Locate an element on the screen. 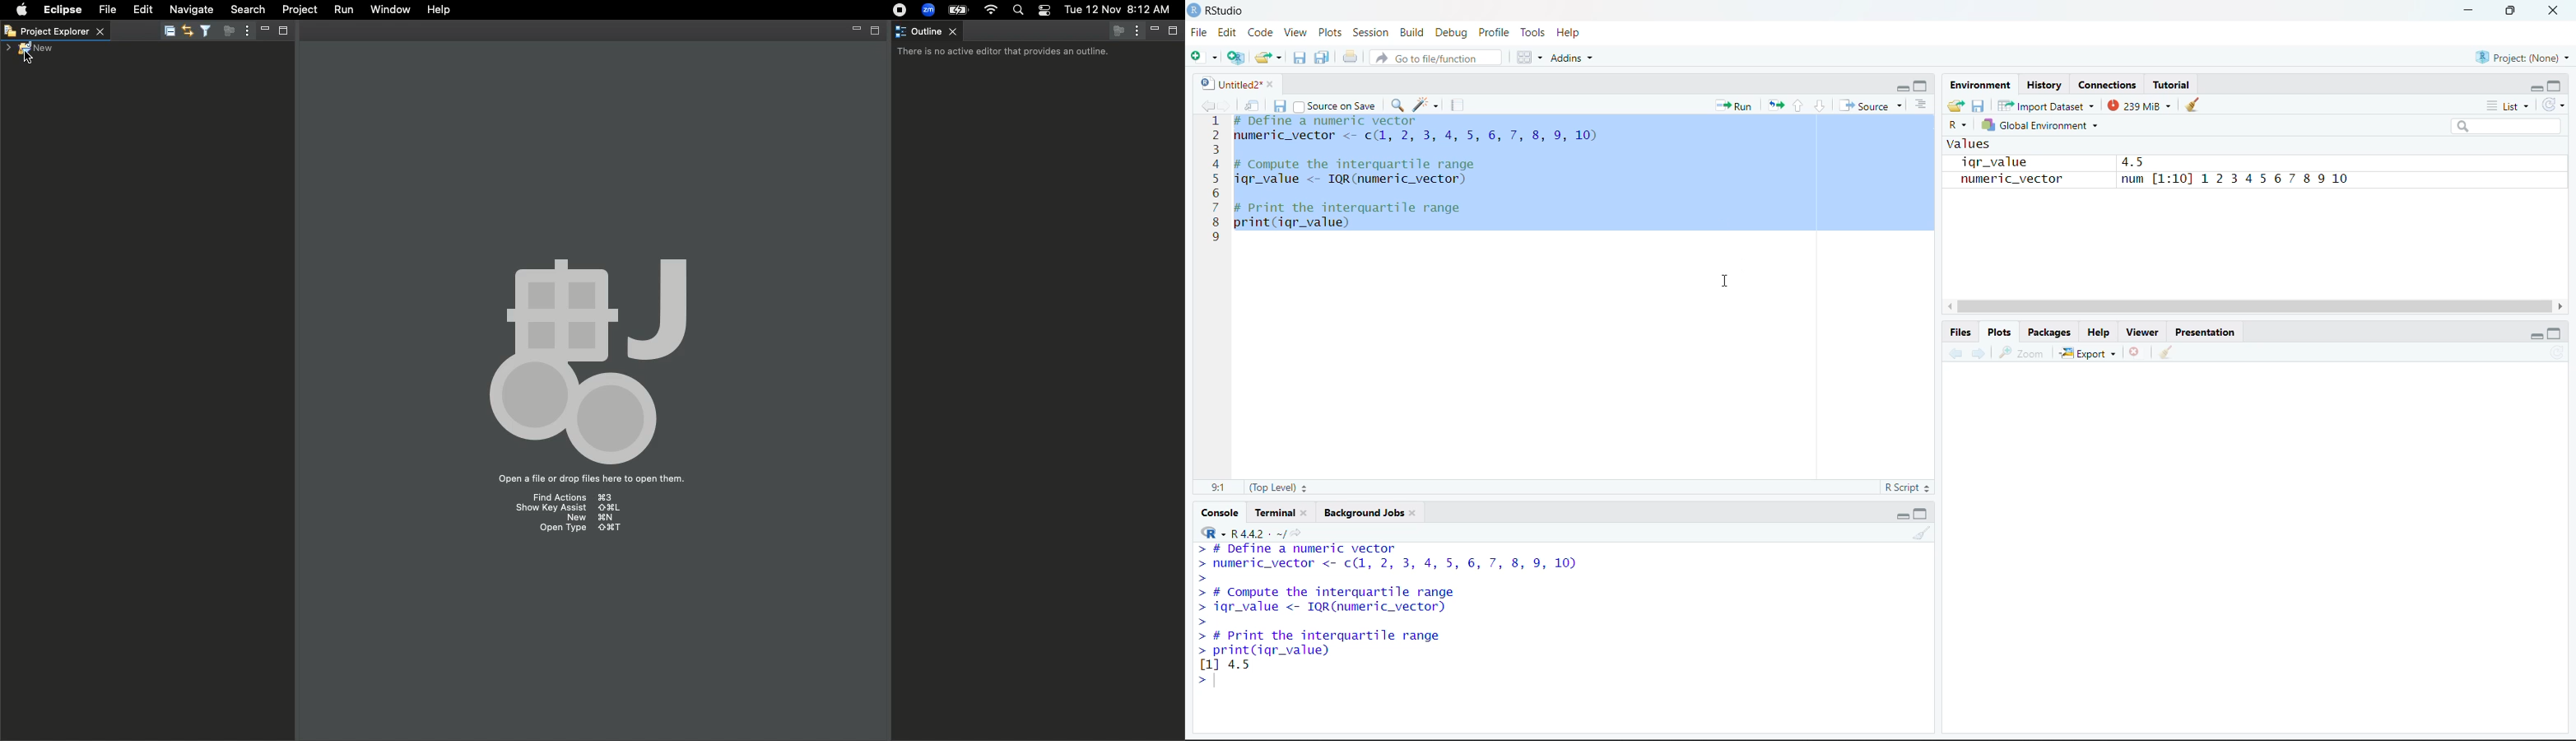  Go back to the previous source location (Ctrl + F9) is located at coordinates (1950, 352).